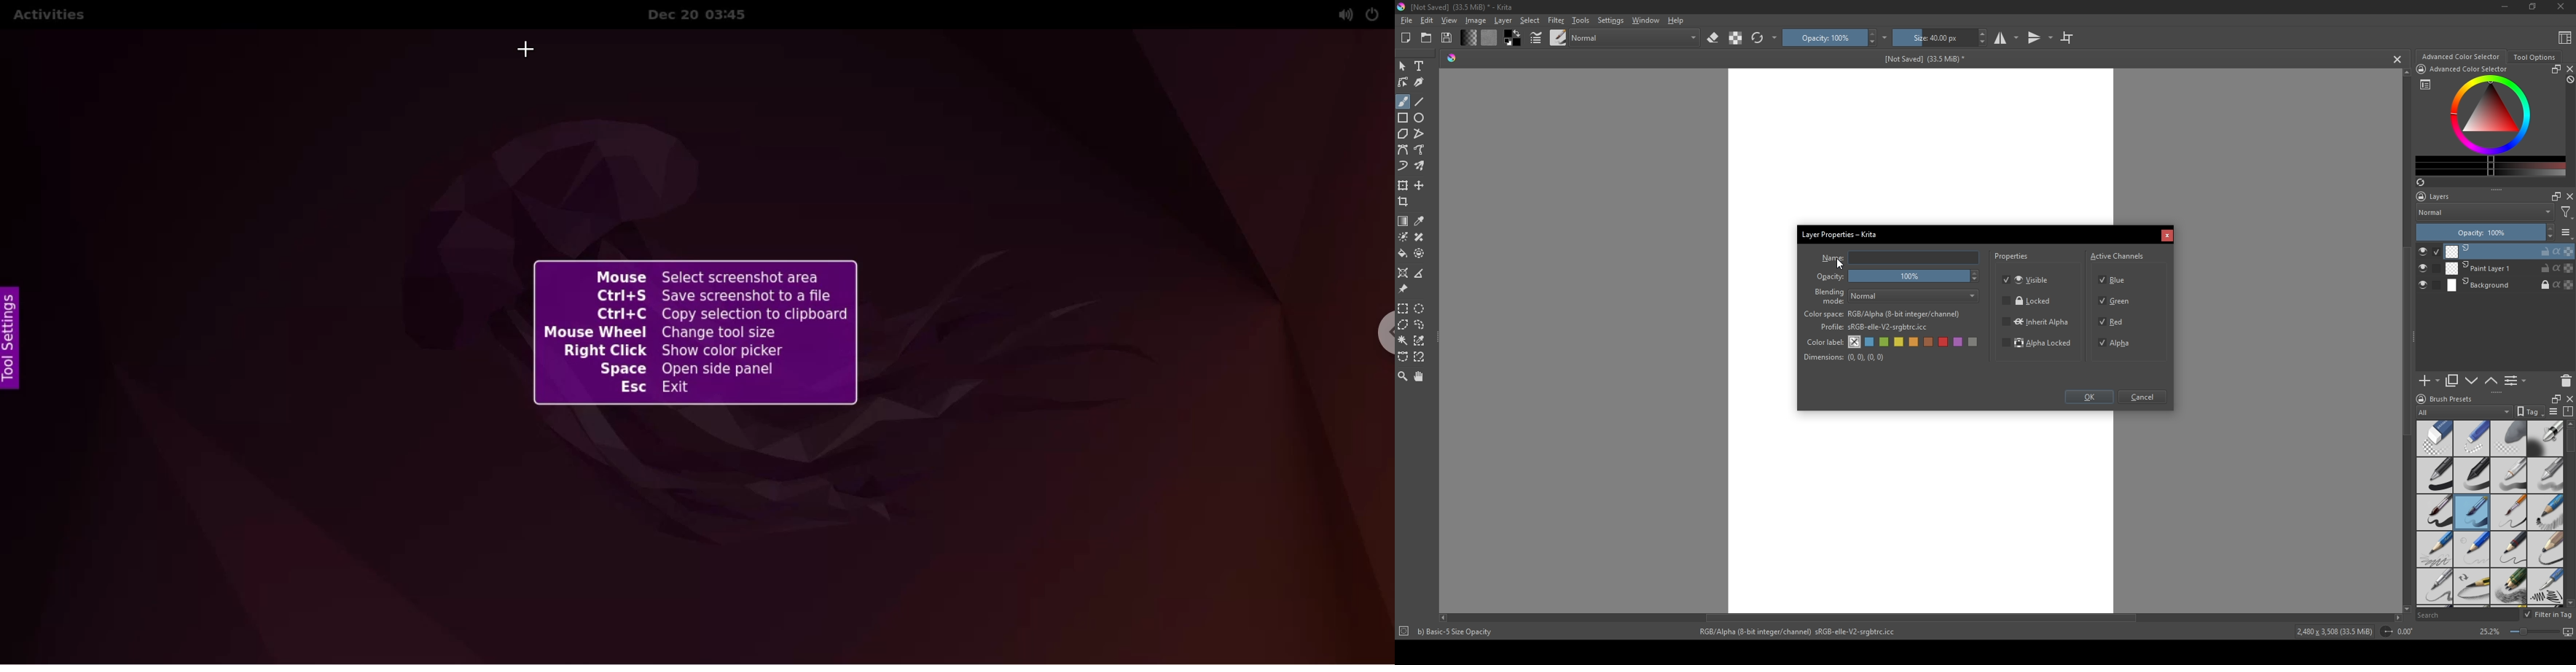 The image size is (2576, 672). I want to click on Advanced Color Selector, so click(2469, 70).